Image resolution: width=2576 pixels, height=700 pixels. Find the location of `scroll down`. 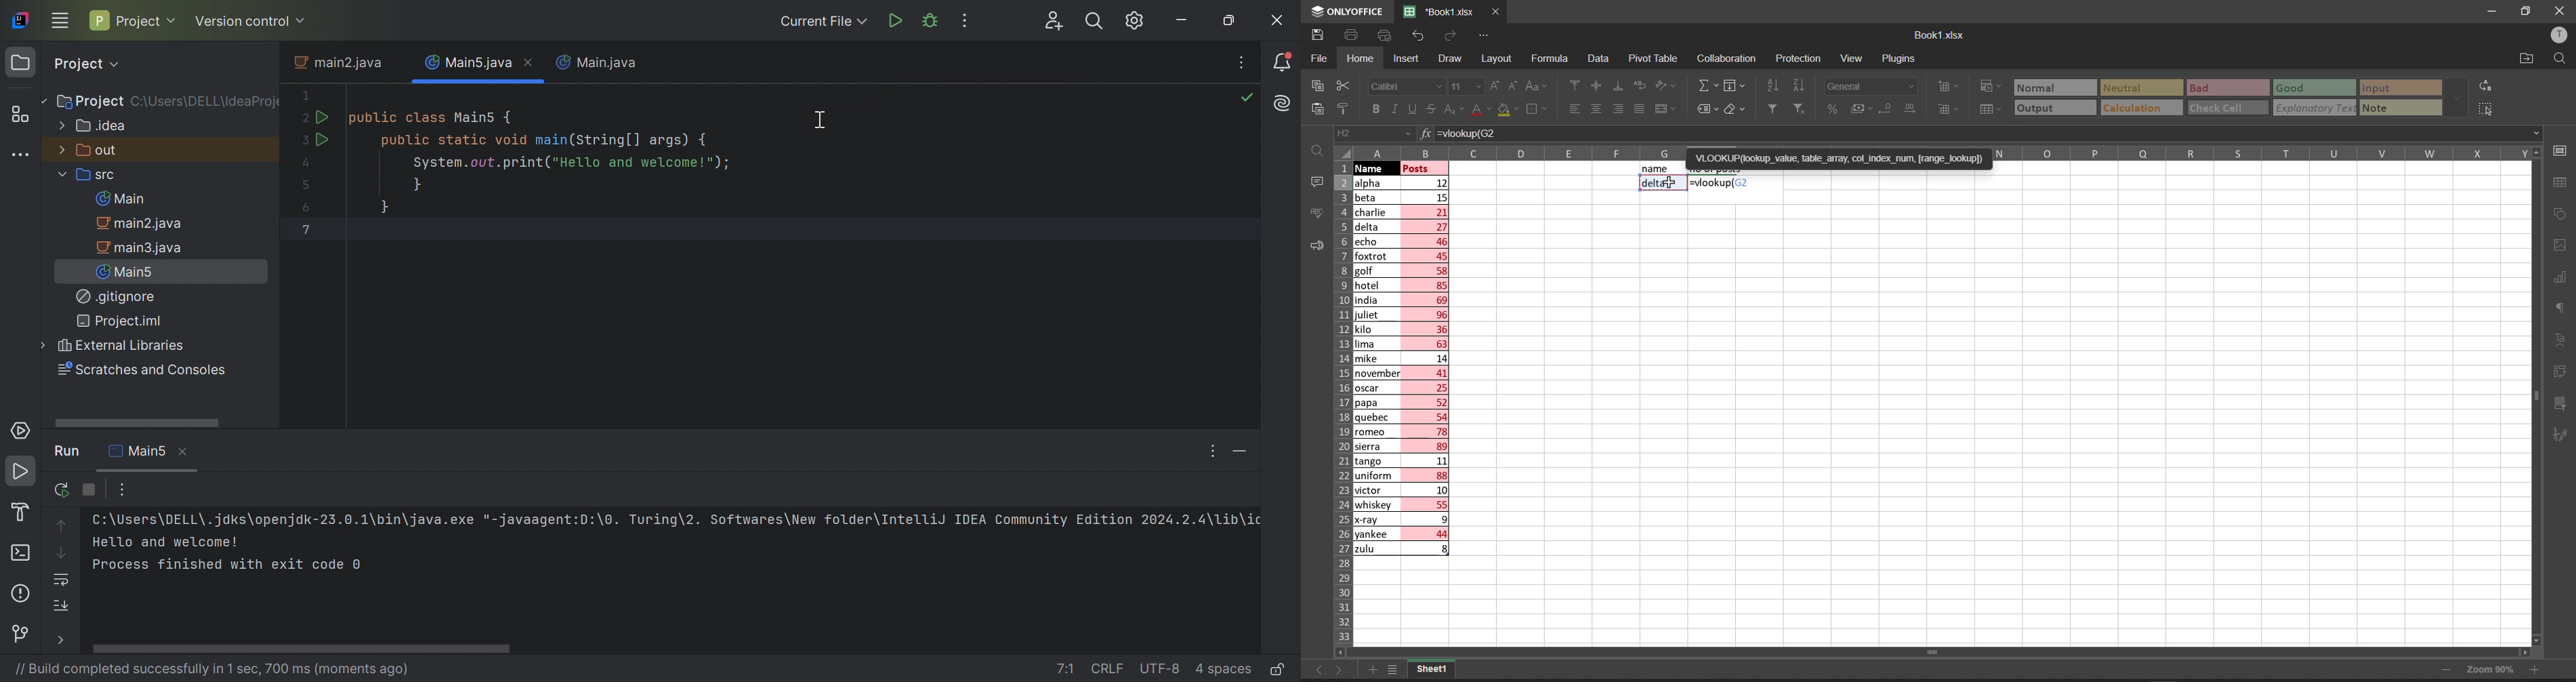

scroll down is located at coordinates (2539, 639).